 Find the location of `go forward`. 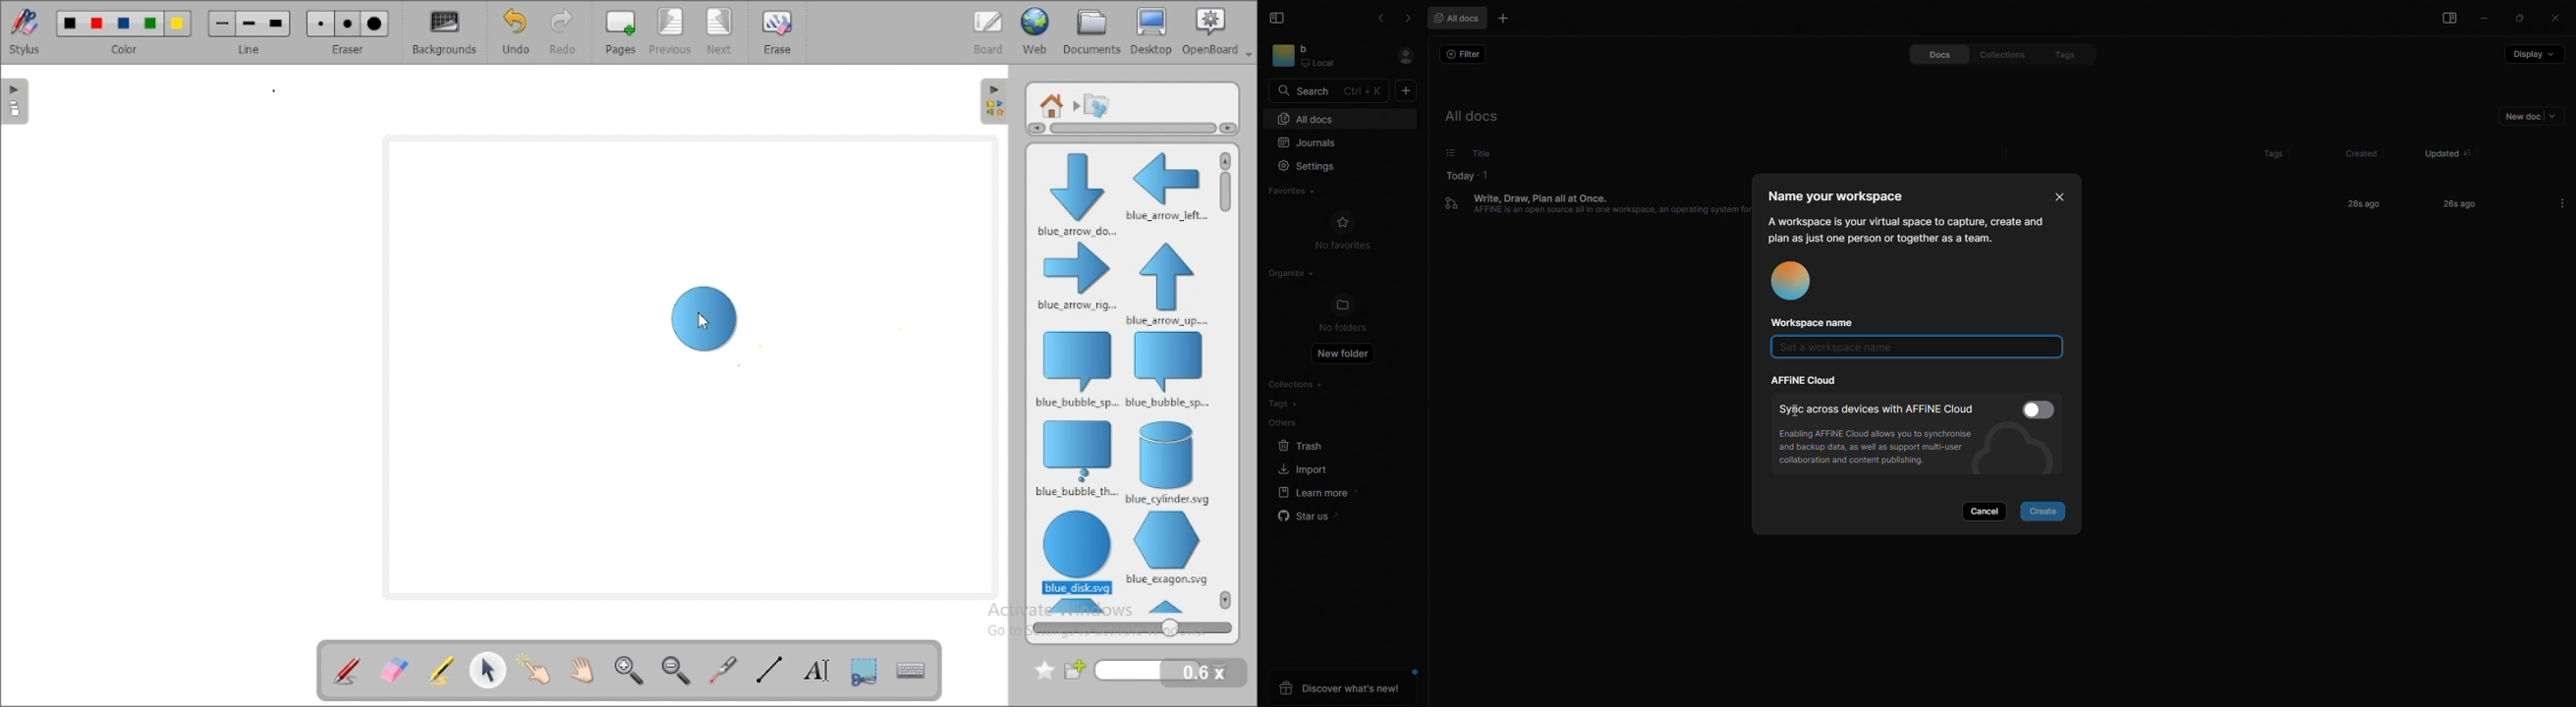

go forward is located at coordinates (1407, 18).